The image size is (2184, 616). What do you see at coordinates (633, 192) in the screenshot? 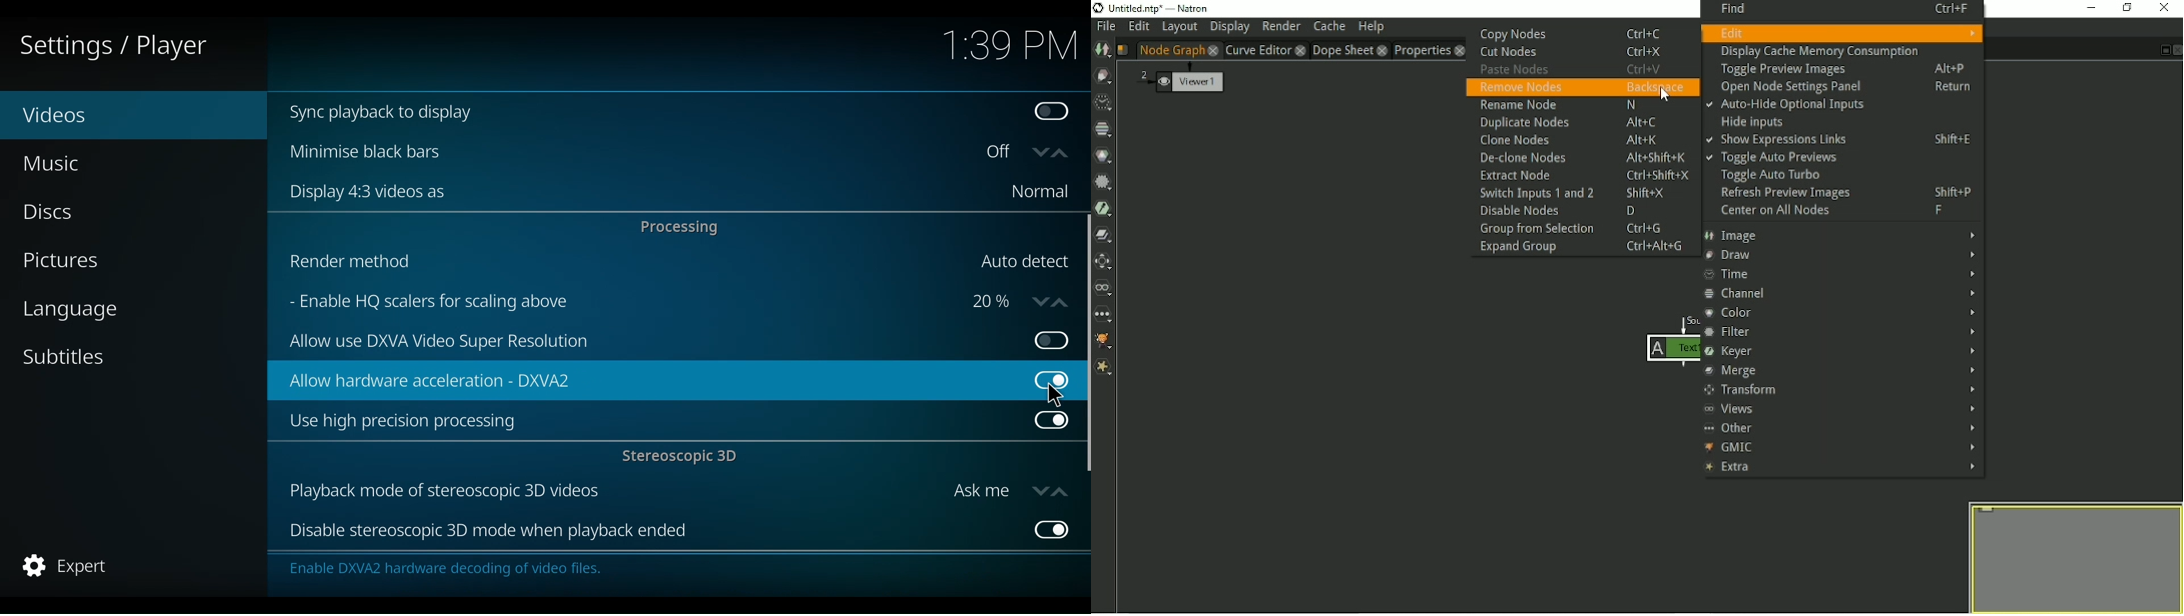
I see `Display 4:3 videos as` at bounding box center [633, 192].